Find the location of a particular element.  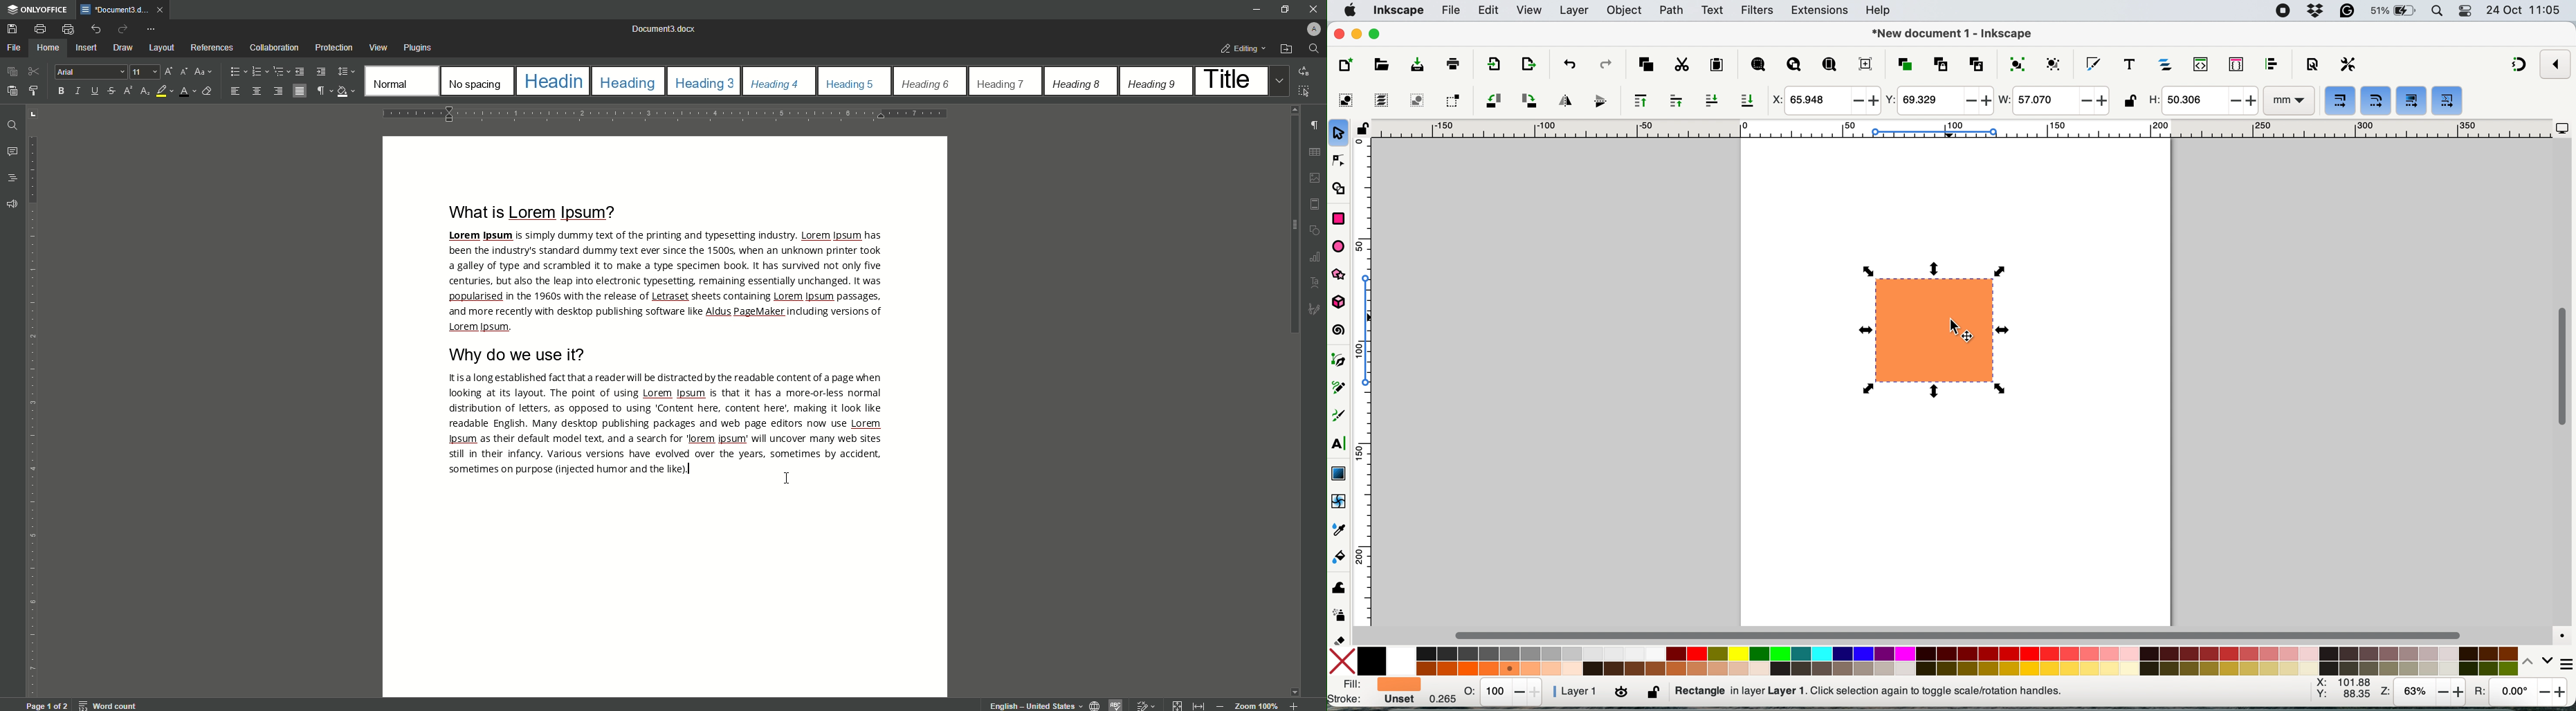

pencil tool is located at coordinates (1342, 390).